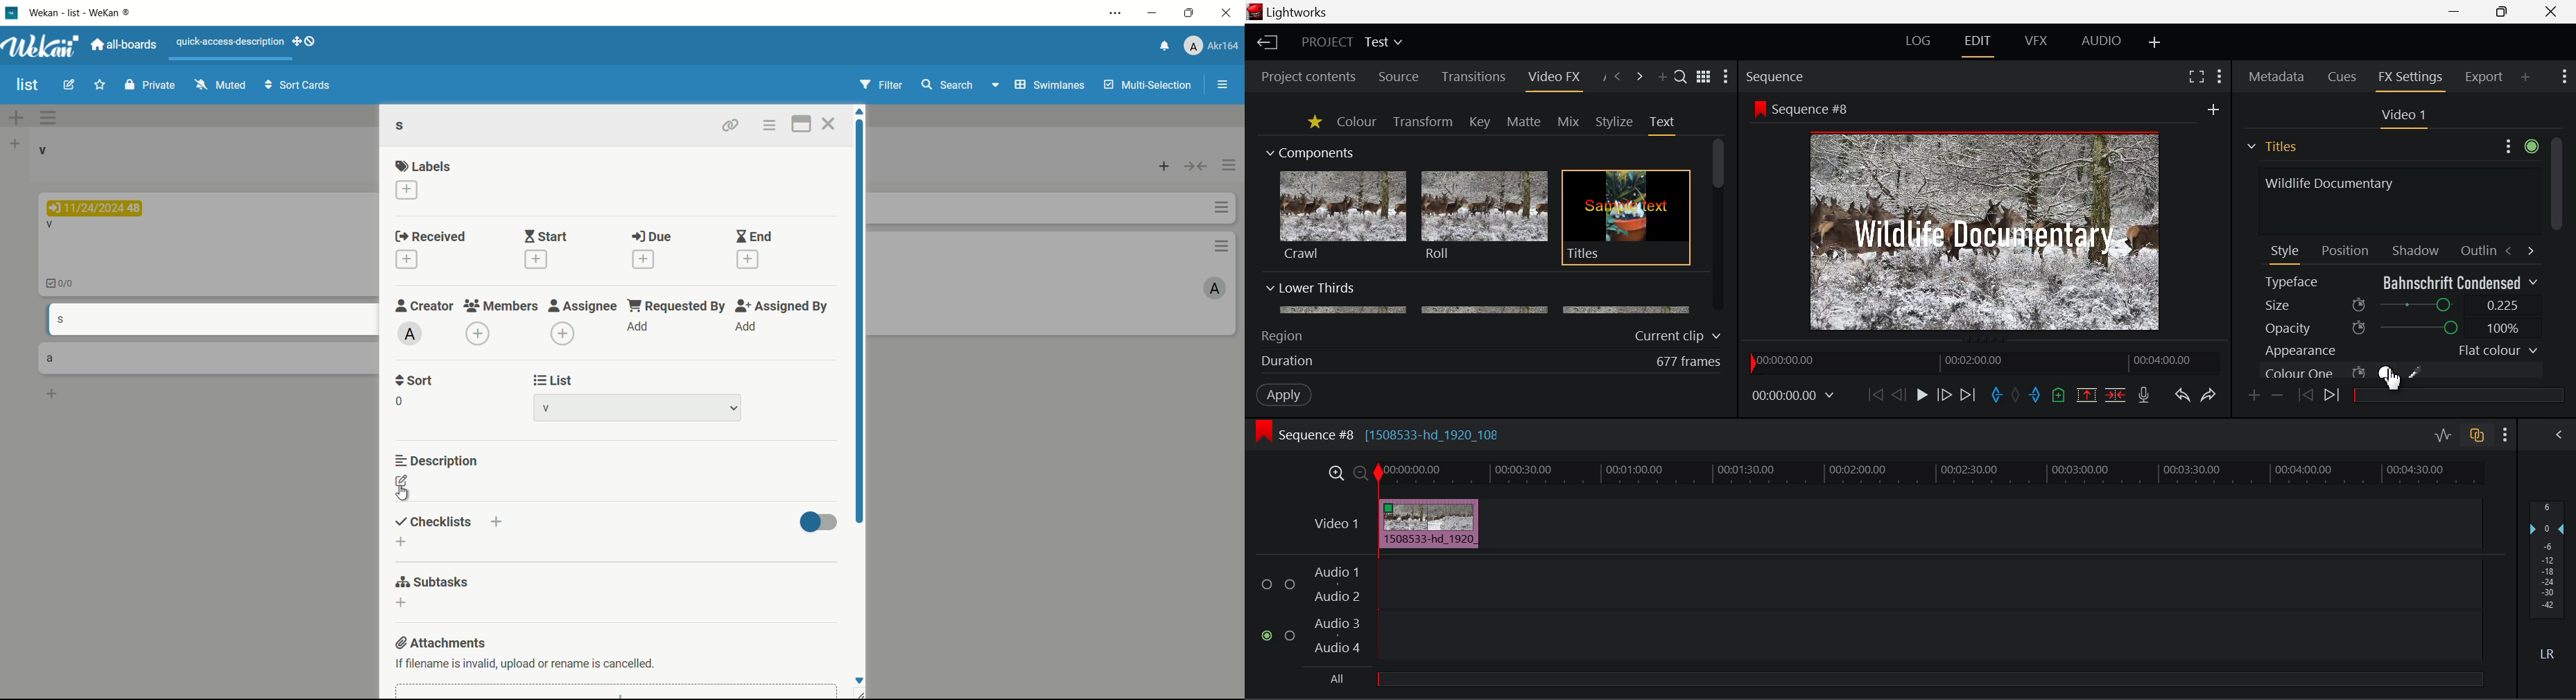  I want to click on quick-access-description, so click(230, 41).